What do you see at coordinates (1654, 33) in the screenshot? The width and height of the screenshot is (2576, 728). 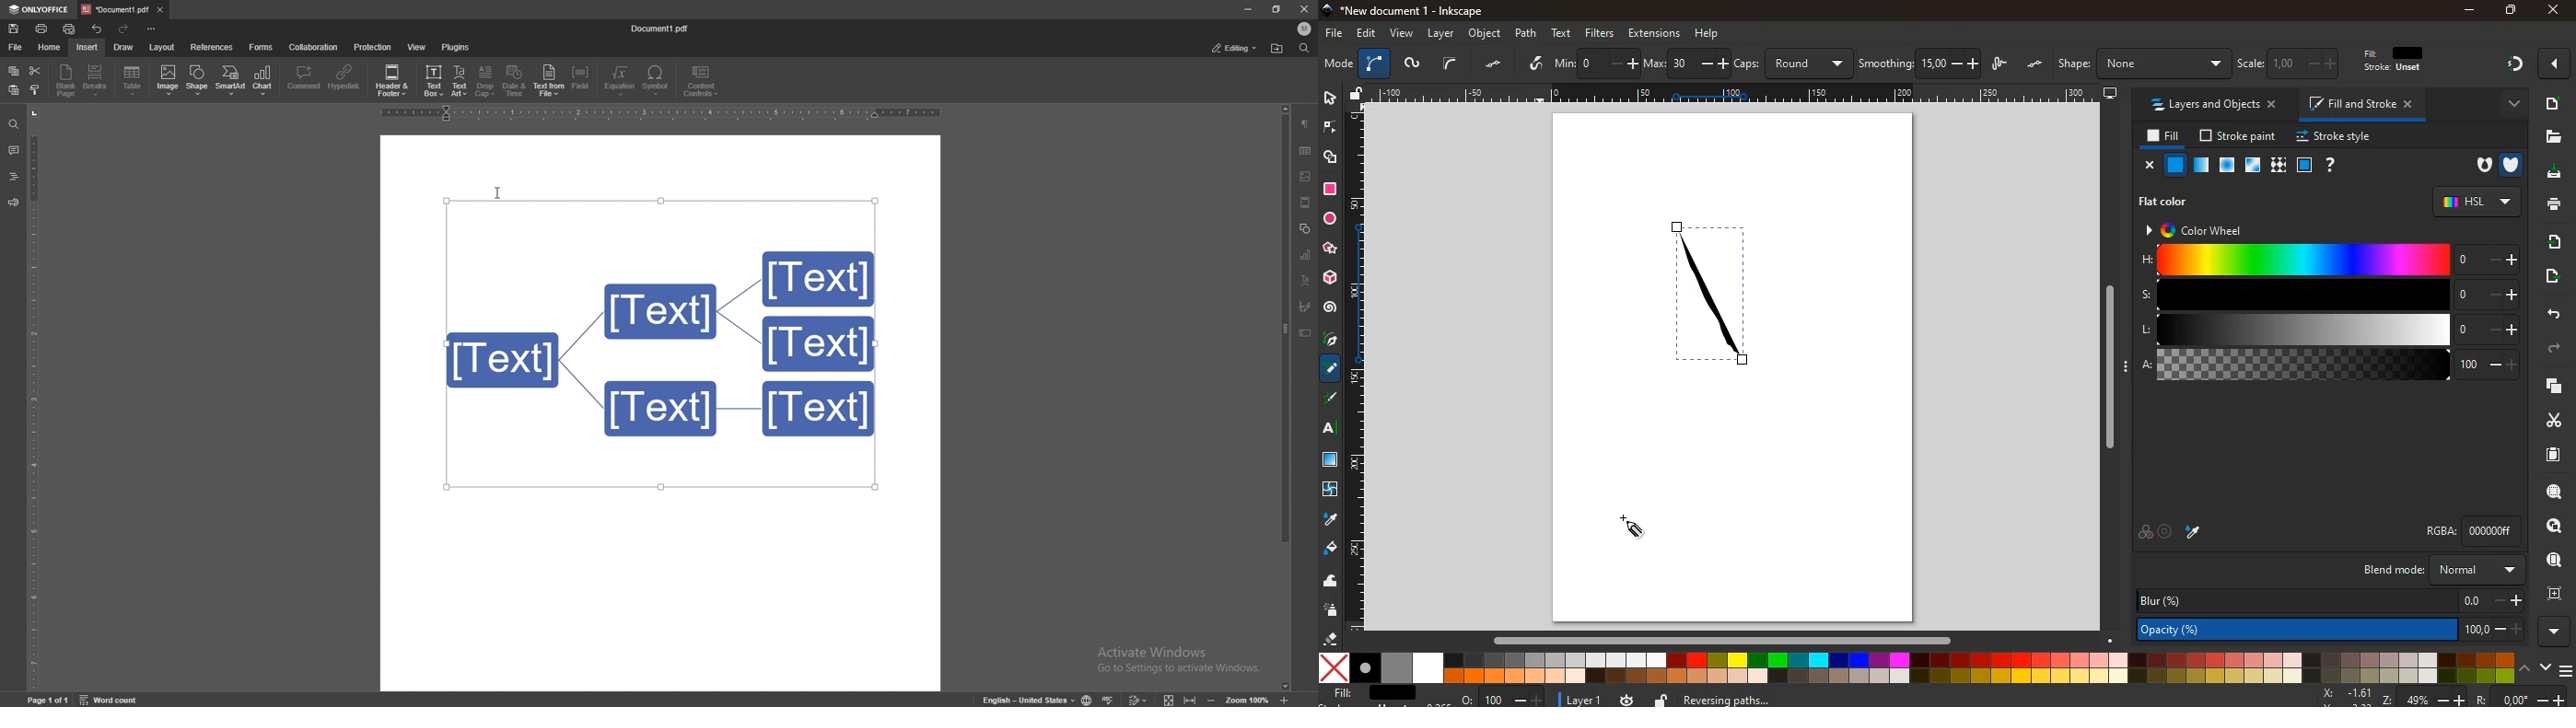 I see `extensions` at bounding box center [1654, 33].